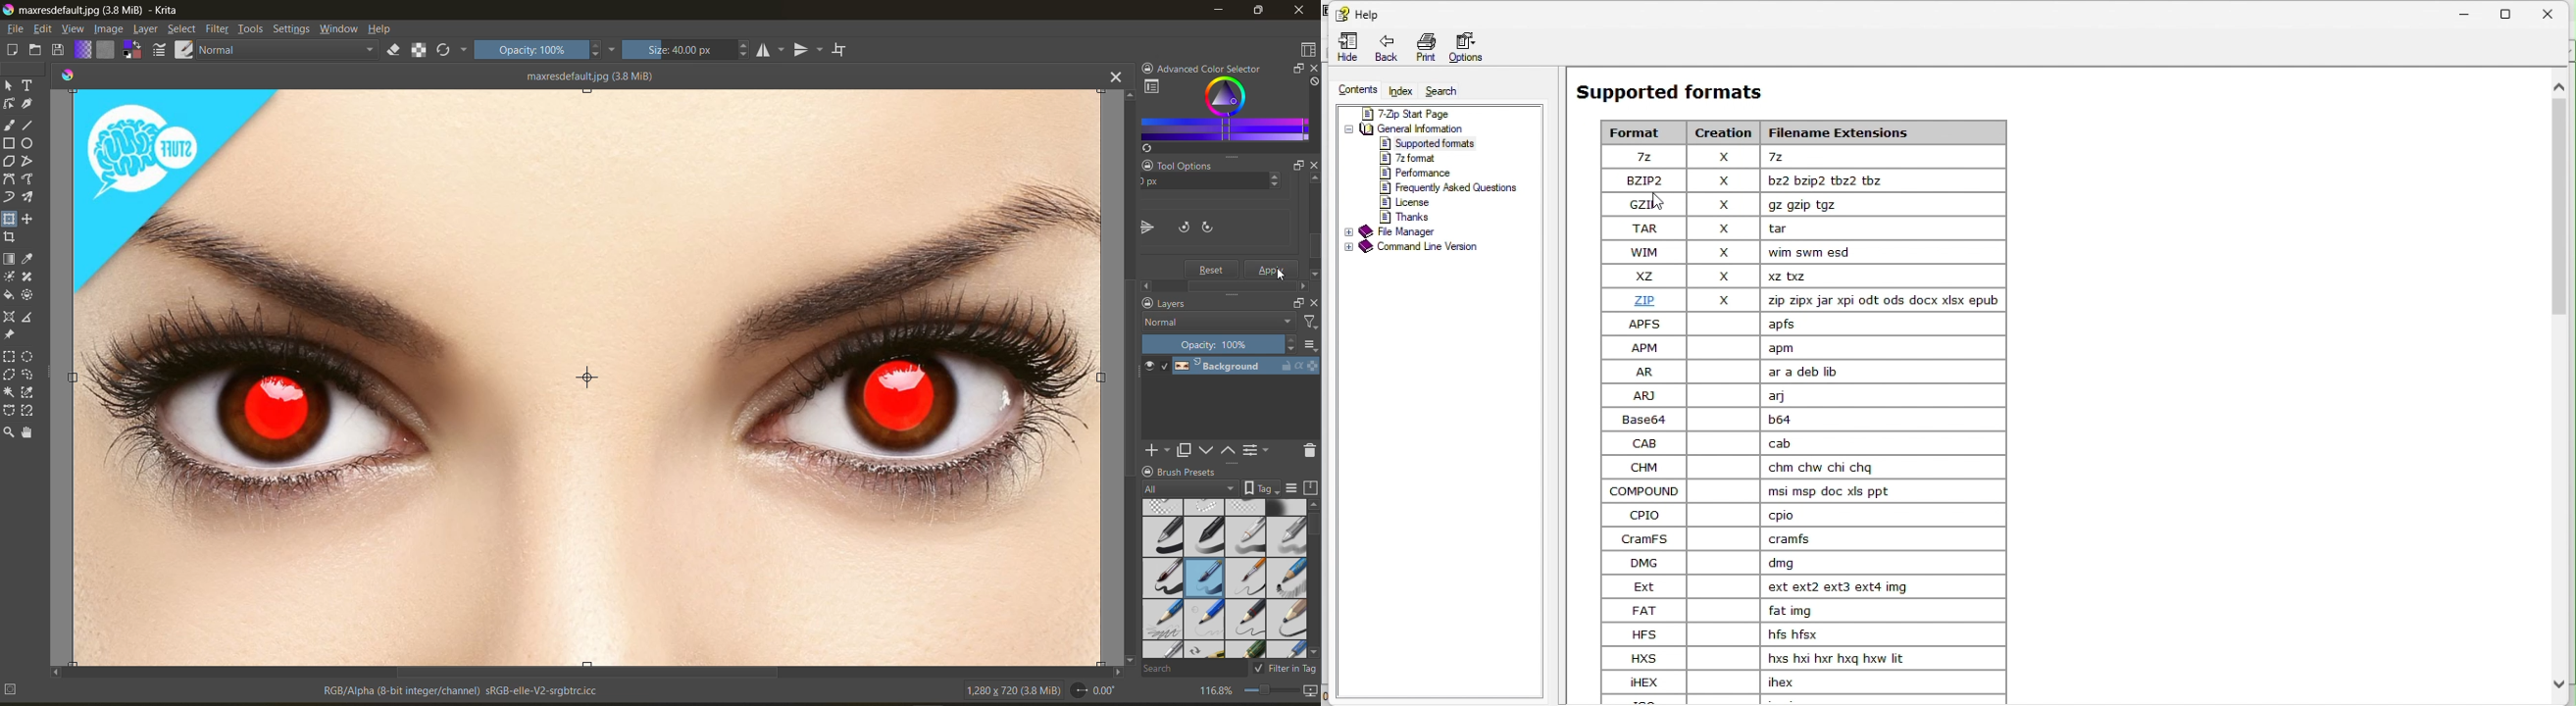 This screenshot has height=728, width=2576. I want to click on lock docker, so click(1148, 471).